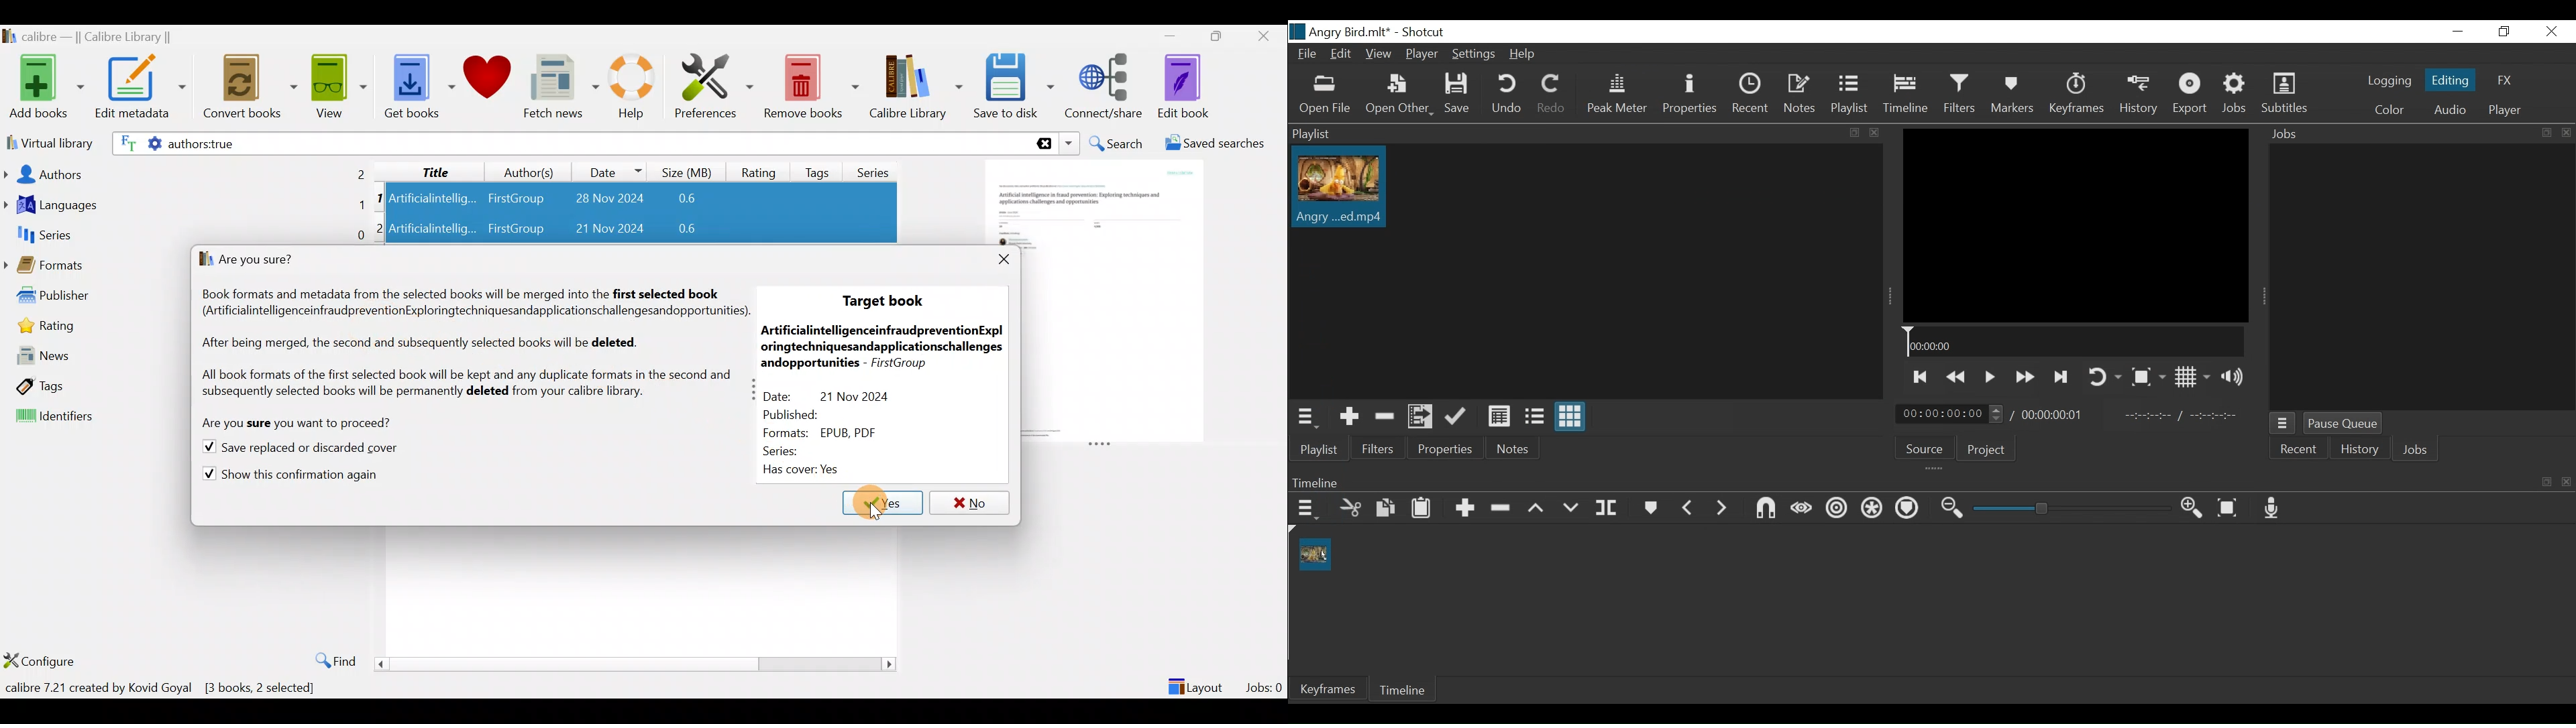 The image size is (2576, 728). I want to click on ArtificialintelligenceinfraudpreventionExploringtechniquesandapplicationschallenges\anddopportunities - FirstGroup, so click(884, 346).